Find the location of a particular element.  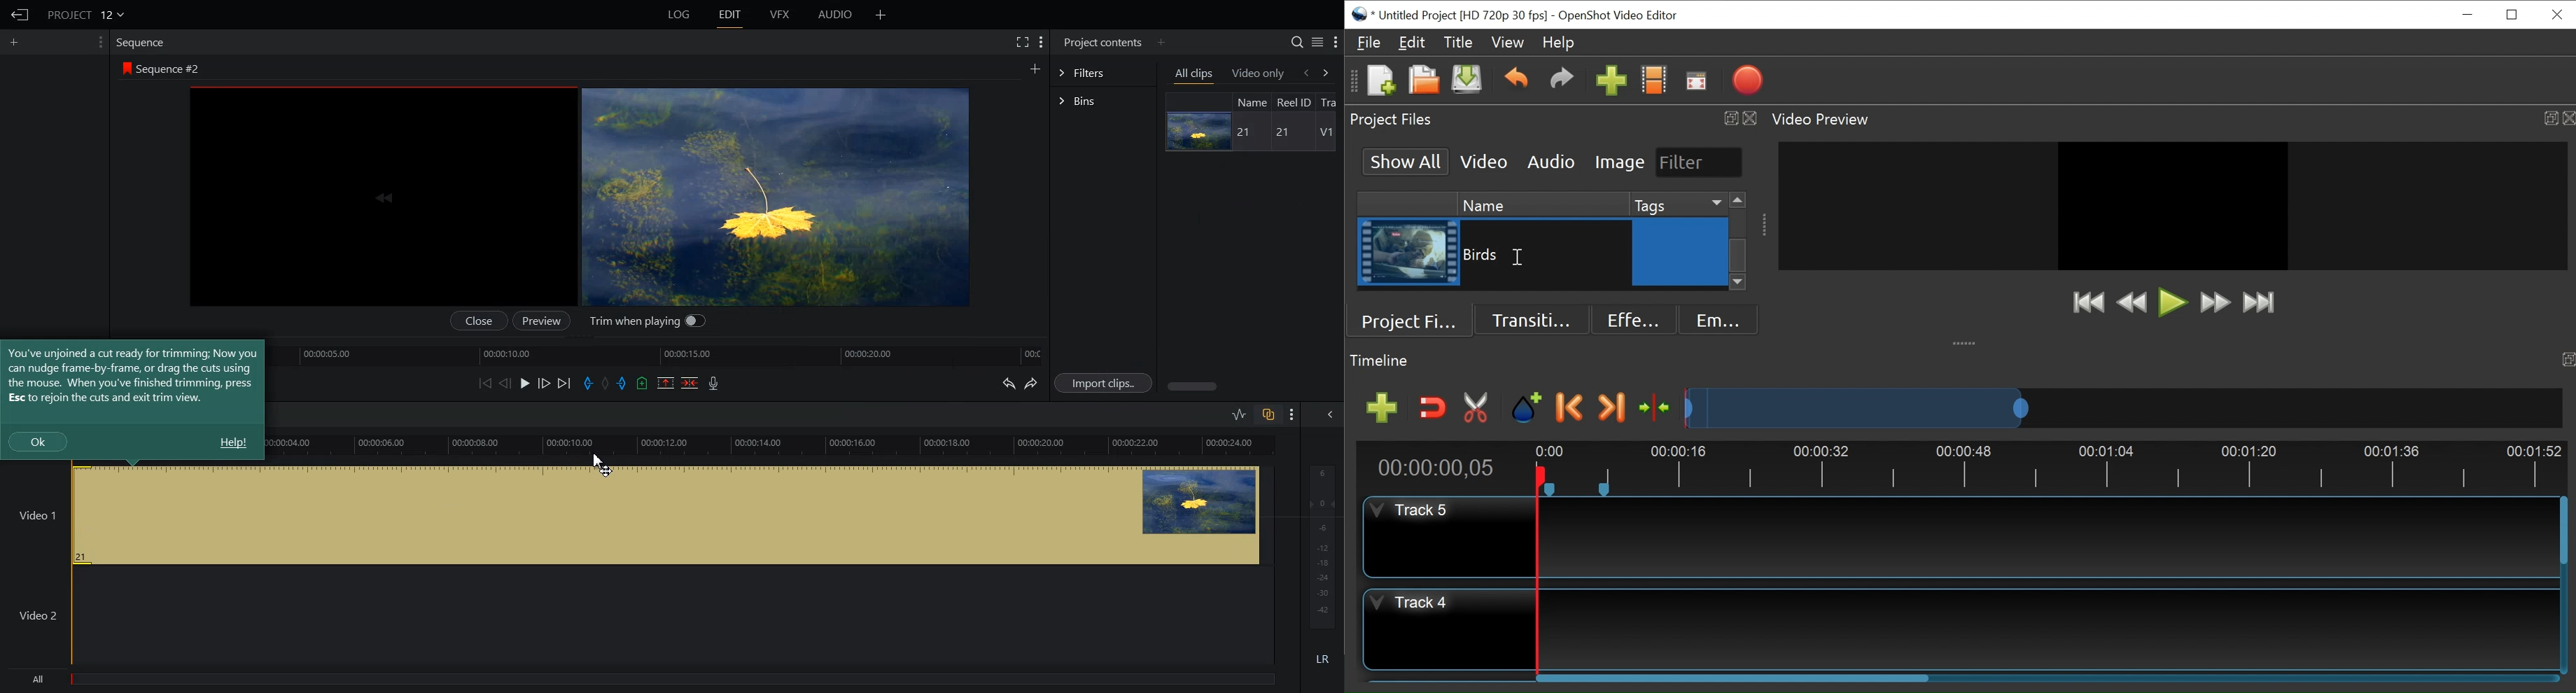

Tra is located at coordinates (1331, 101).